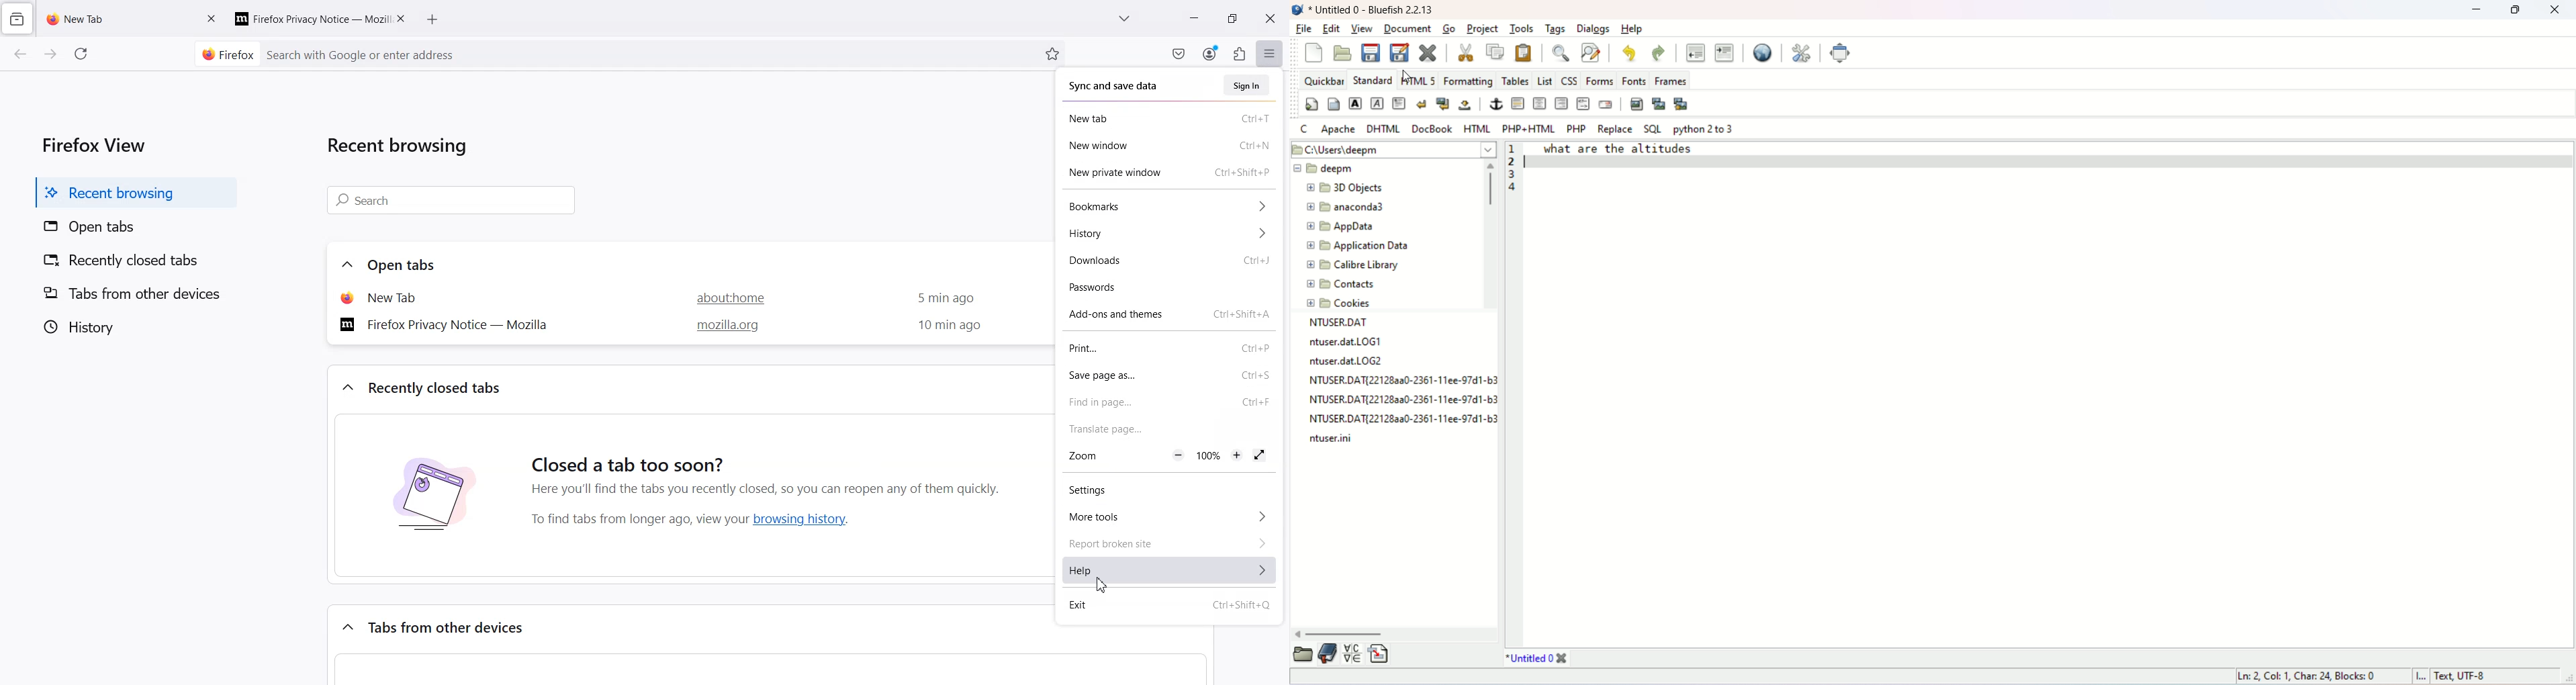 The width and height of the screenshot is (2576, 700). Describe the element at coordinates (1311, 105) in the screenshot. I see `quickstart` at that location.